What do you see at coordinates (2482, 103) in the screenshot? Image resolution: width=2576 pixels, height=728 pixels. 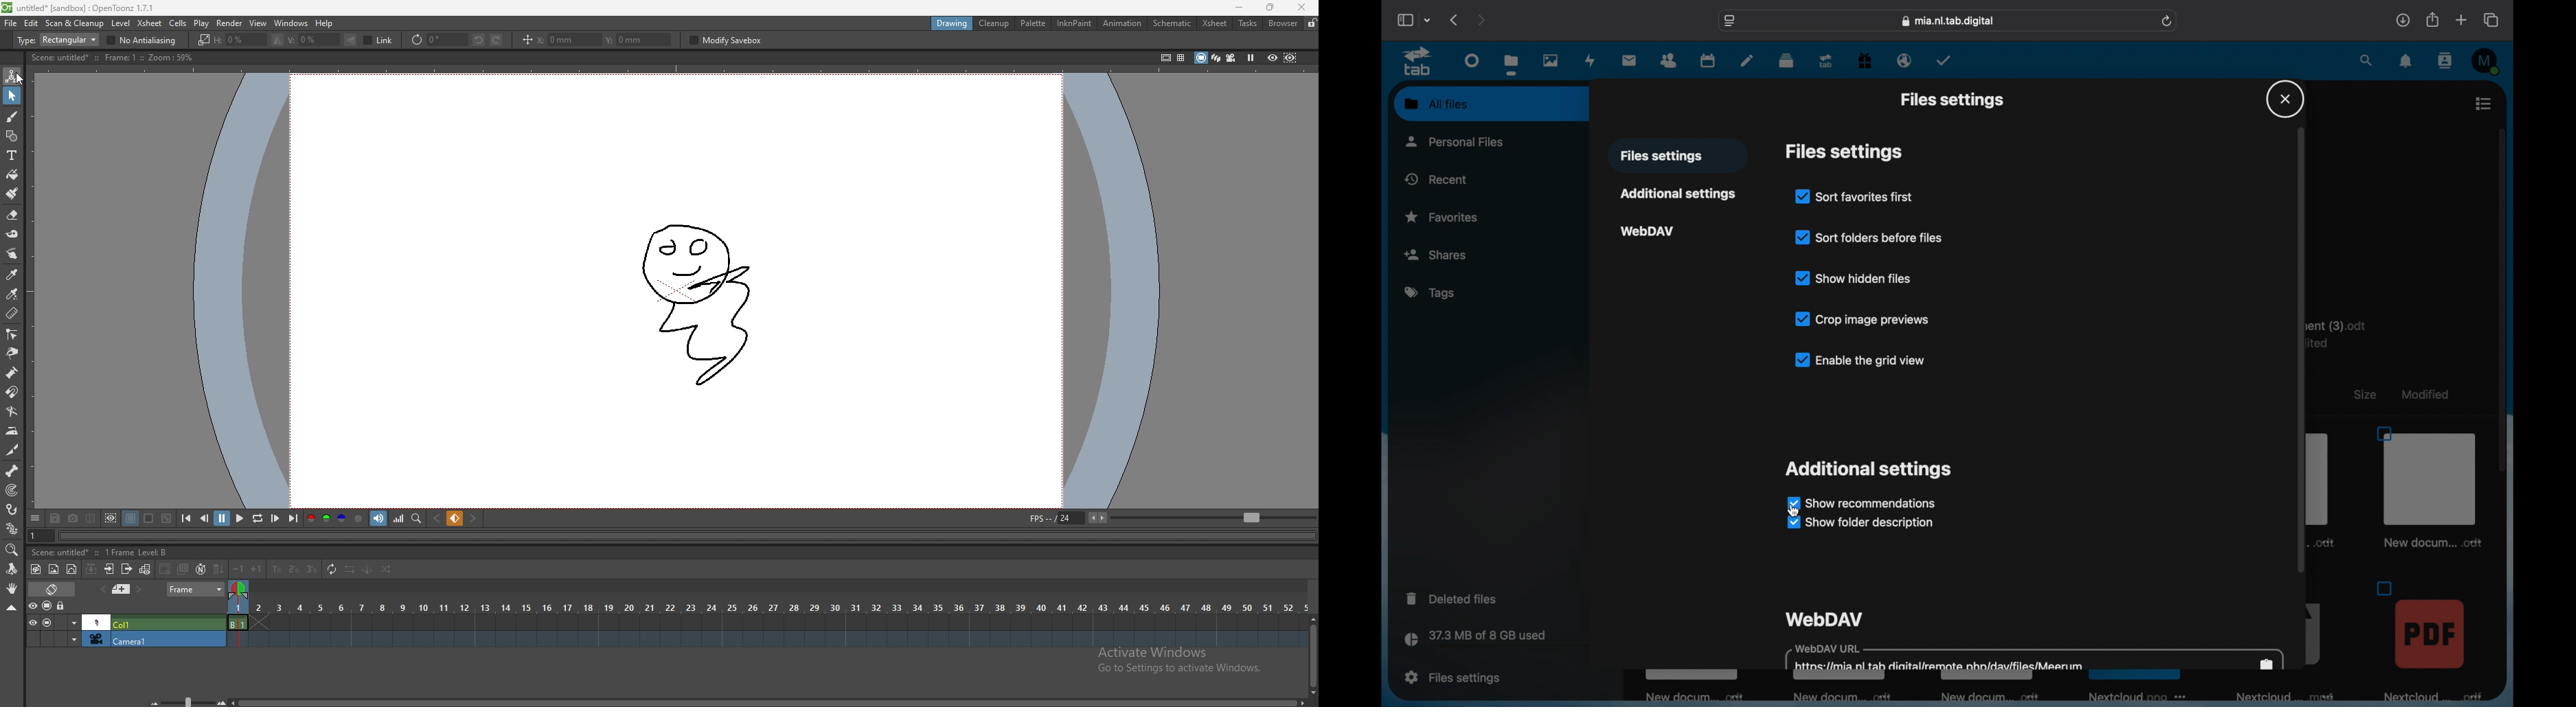 I see `list view` at bounding box center [2482, 103].